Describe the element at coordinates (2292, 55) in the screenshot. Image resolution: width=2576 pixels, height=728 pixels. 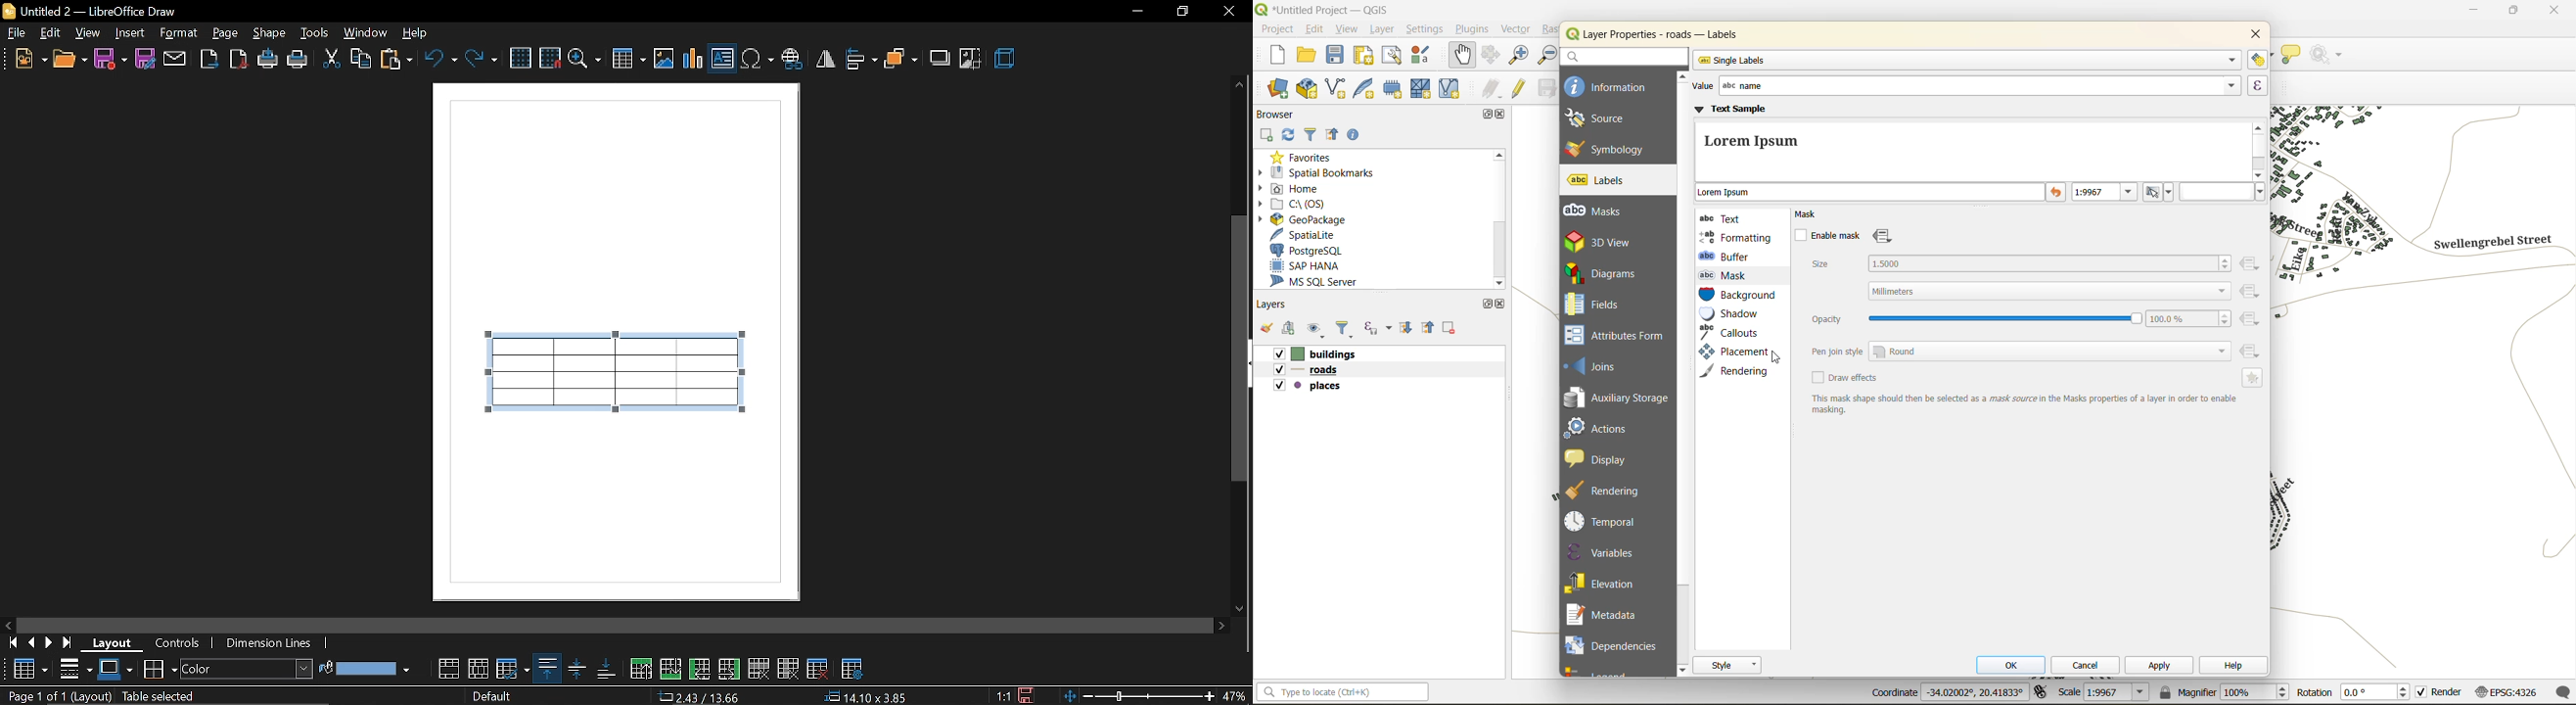
I see `show tips` at that location.